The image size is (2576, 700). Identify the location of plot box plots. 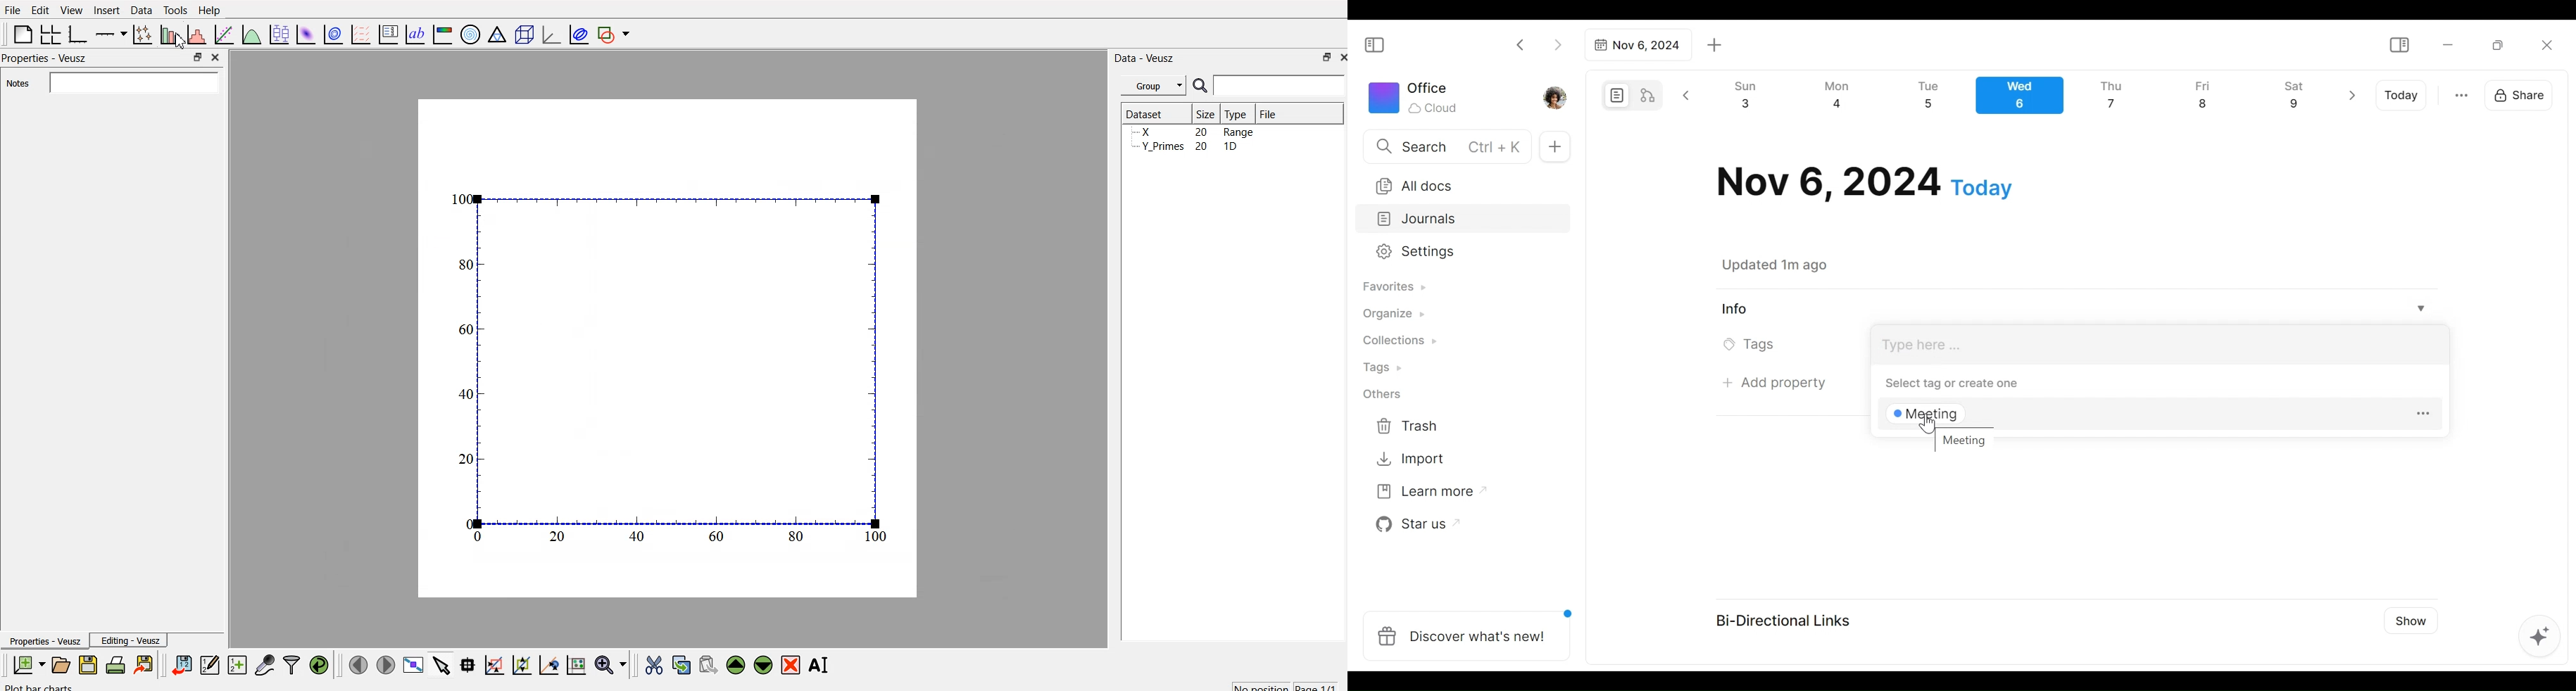
(277, 34).